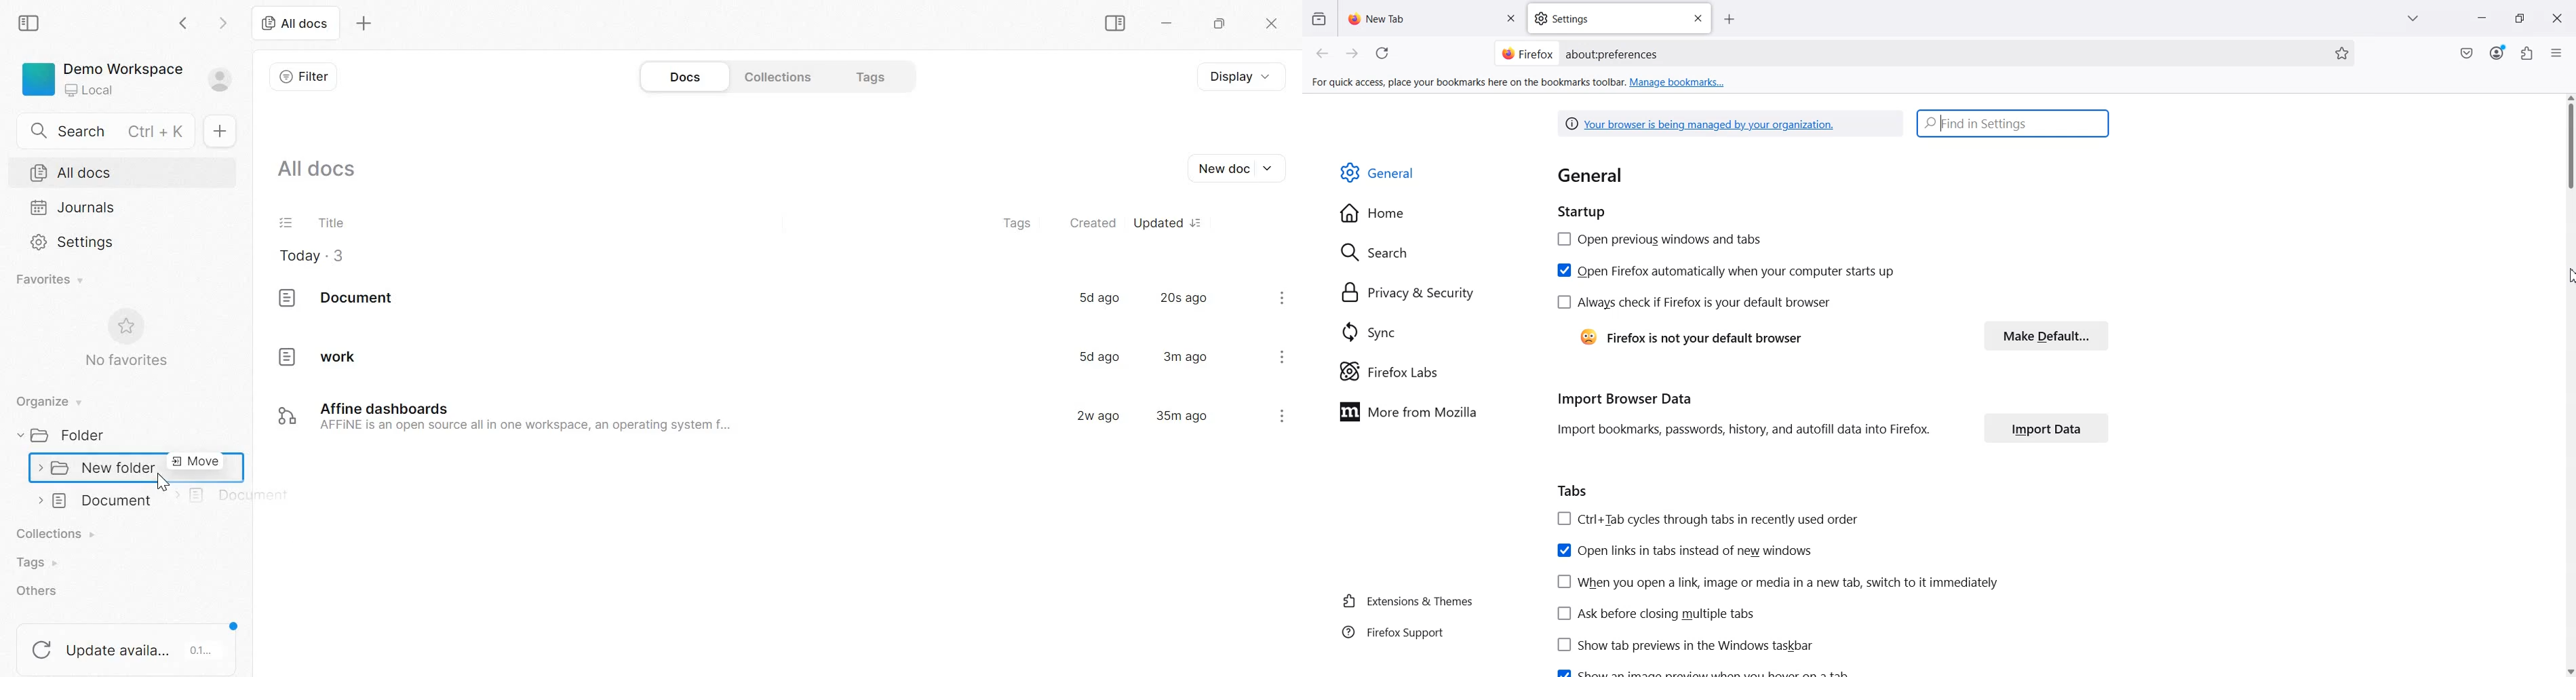 Image resolution: width=2576 pixels, height=700 pixels. I want to click on document, so click(339, 298).